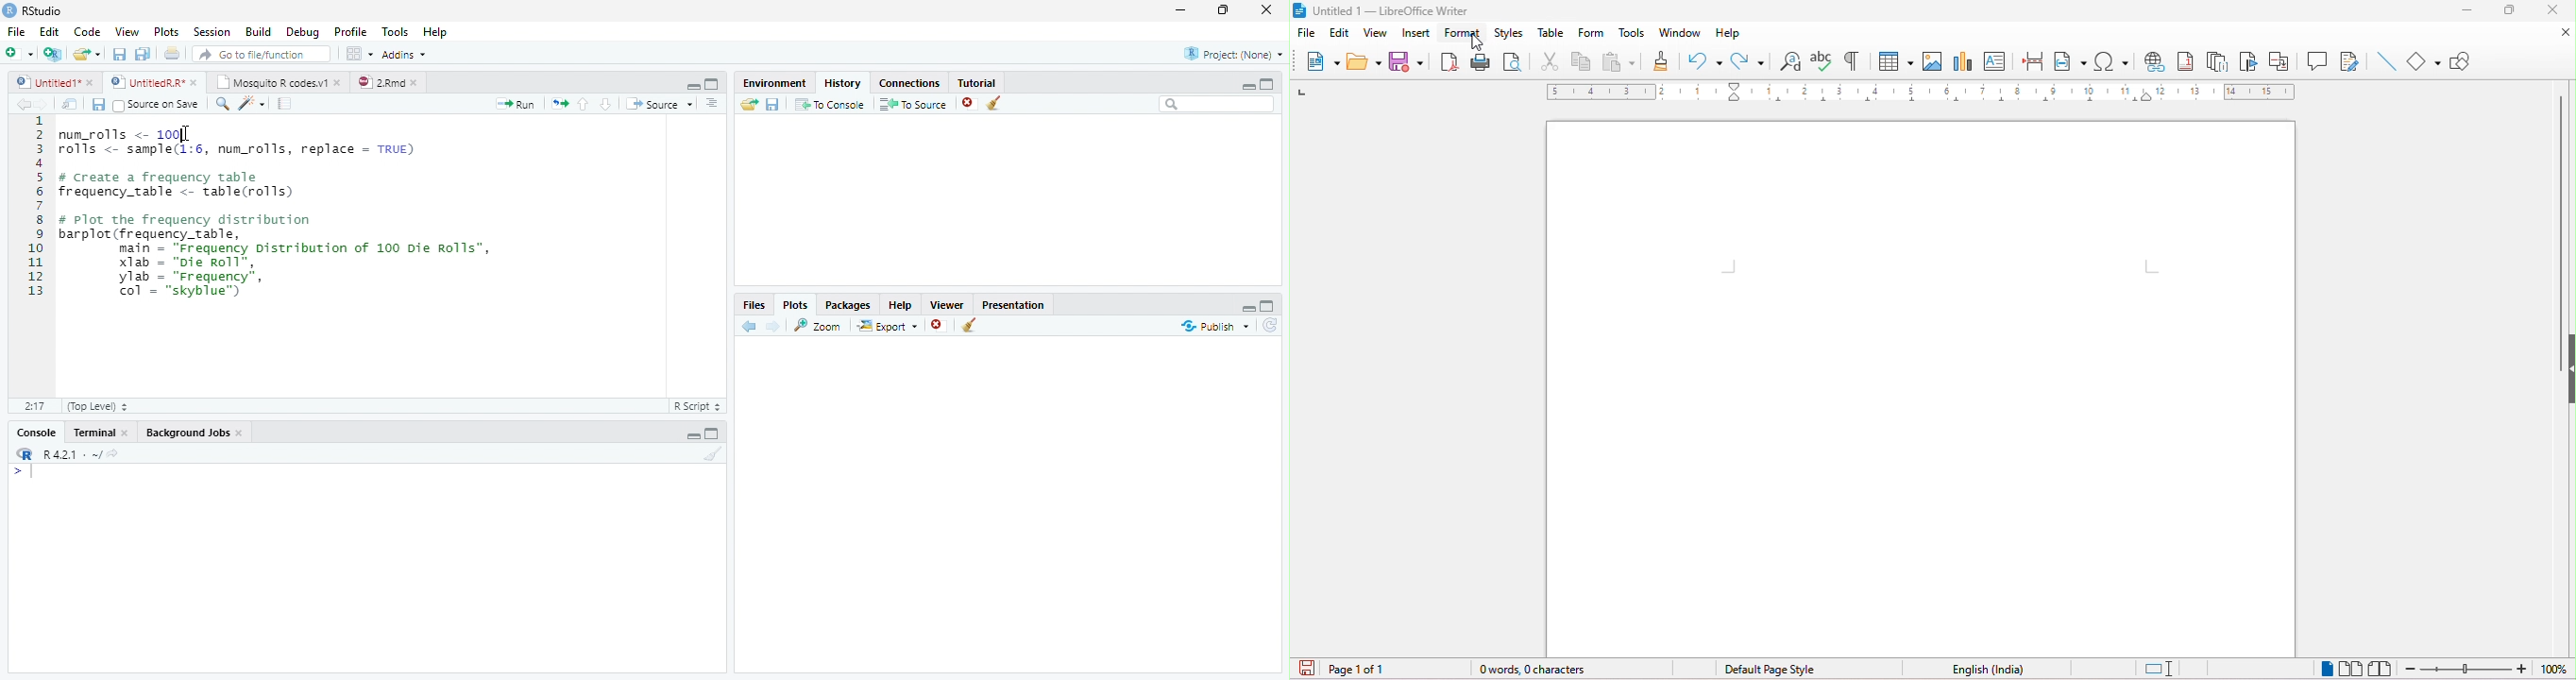 The width and height of the screenshot is (2576, 700). I want to click on Expand Height, so click(713, 434).